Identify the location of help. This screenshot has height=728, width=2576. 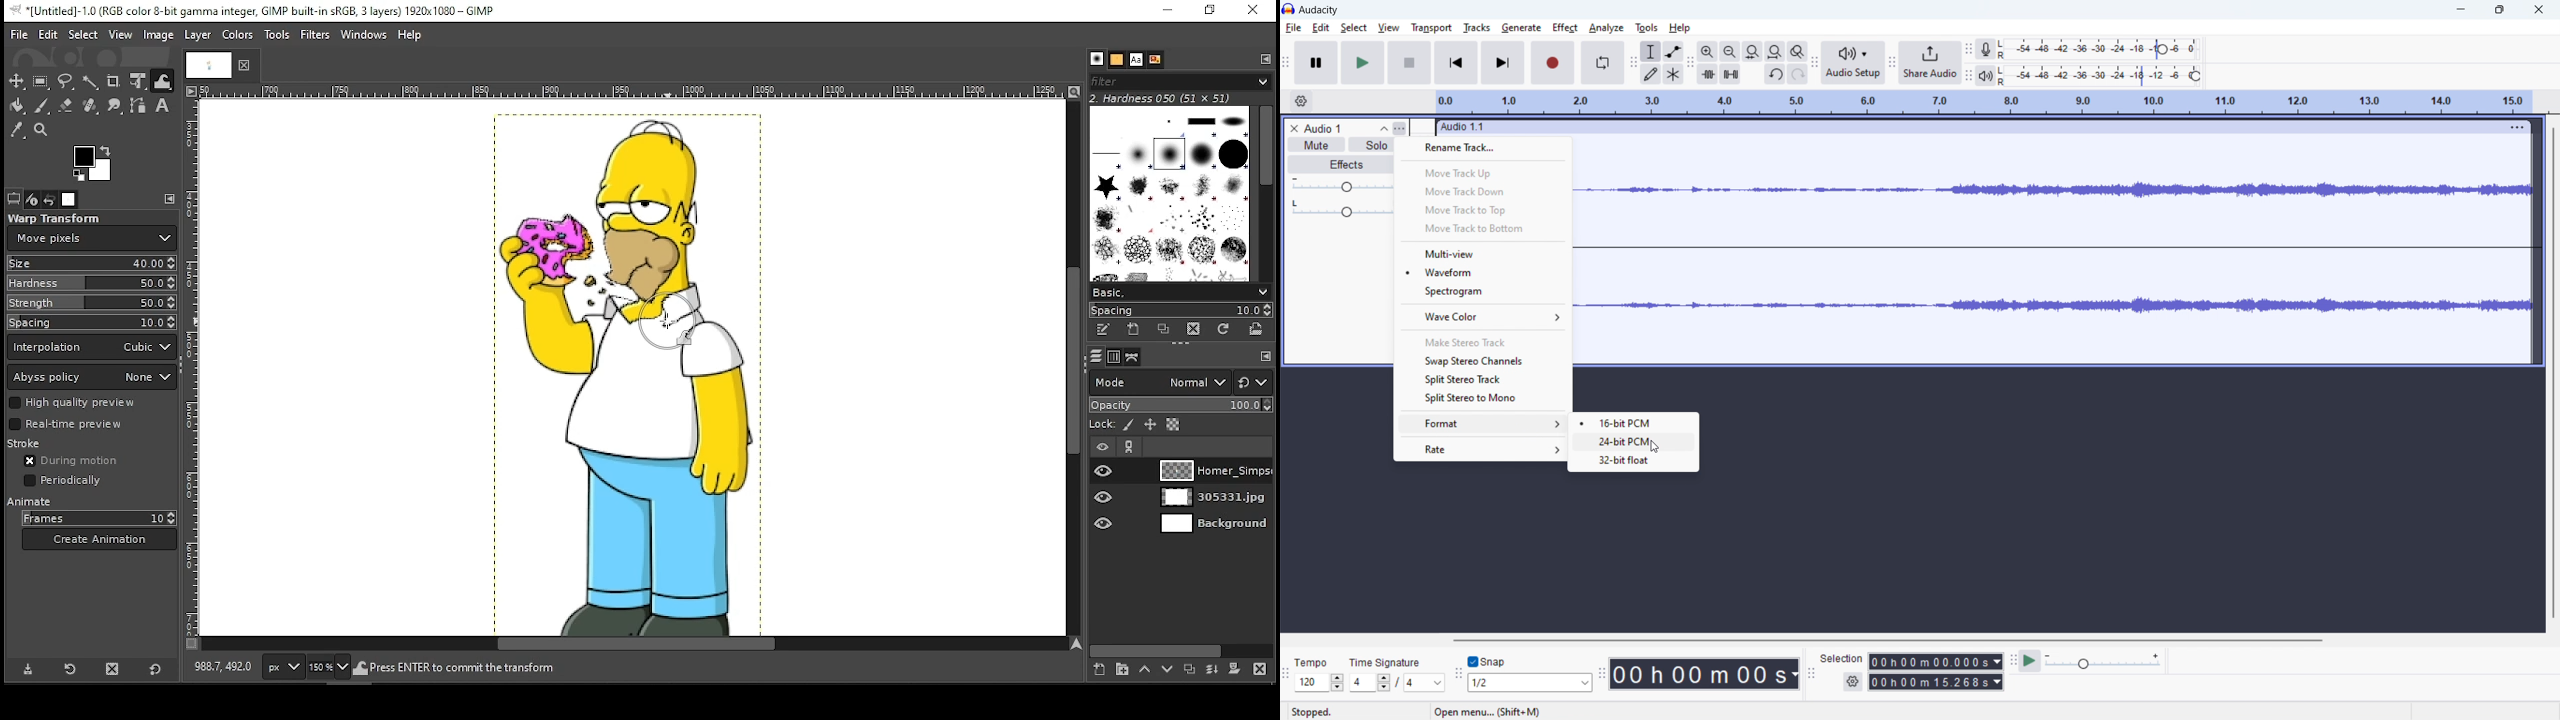
(411, 36).